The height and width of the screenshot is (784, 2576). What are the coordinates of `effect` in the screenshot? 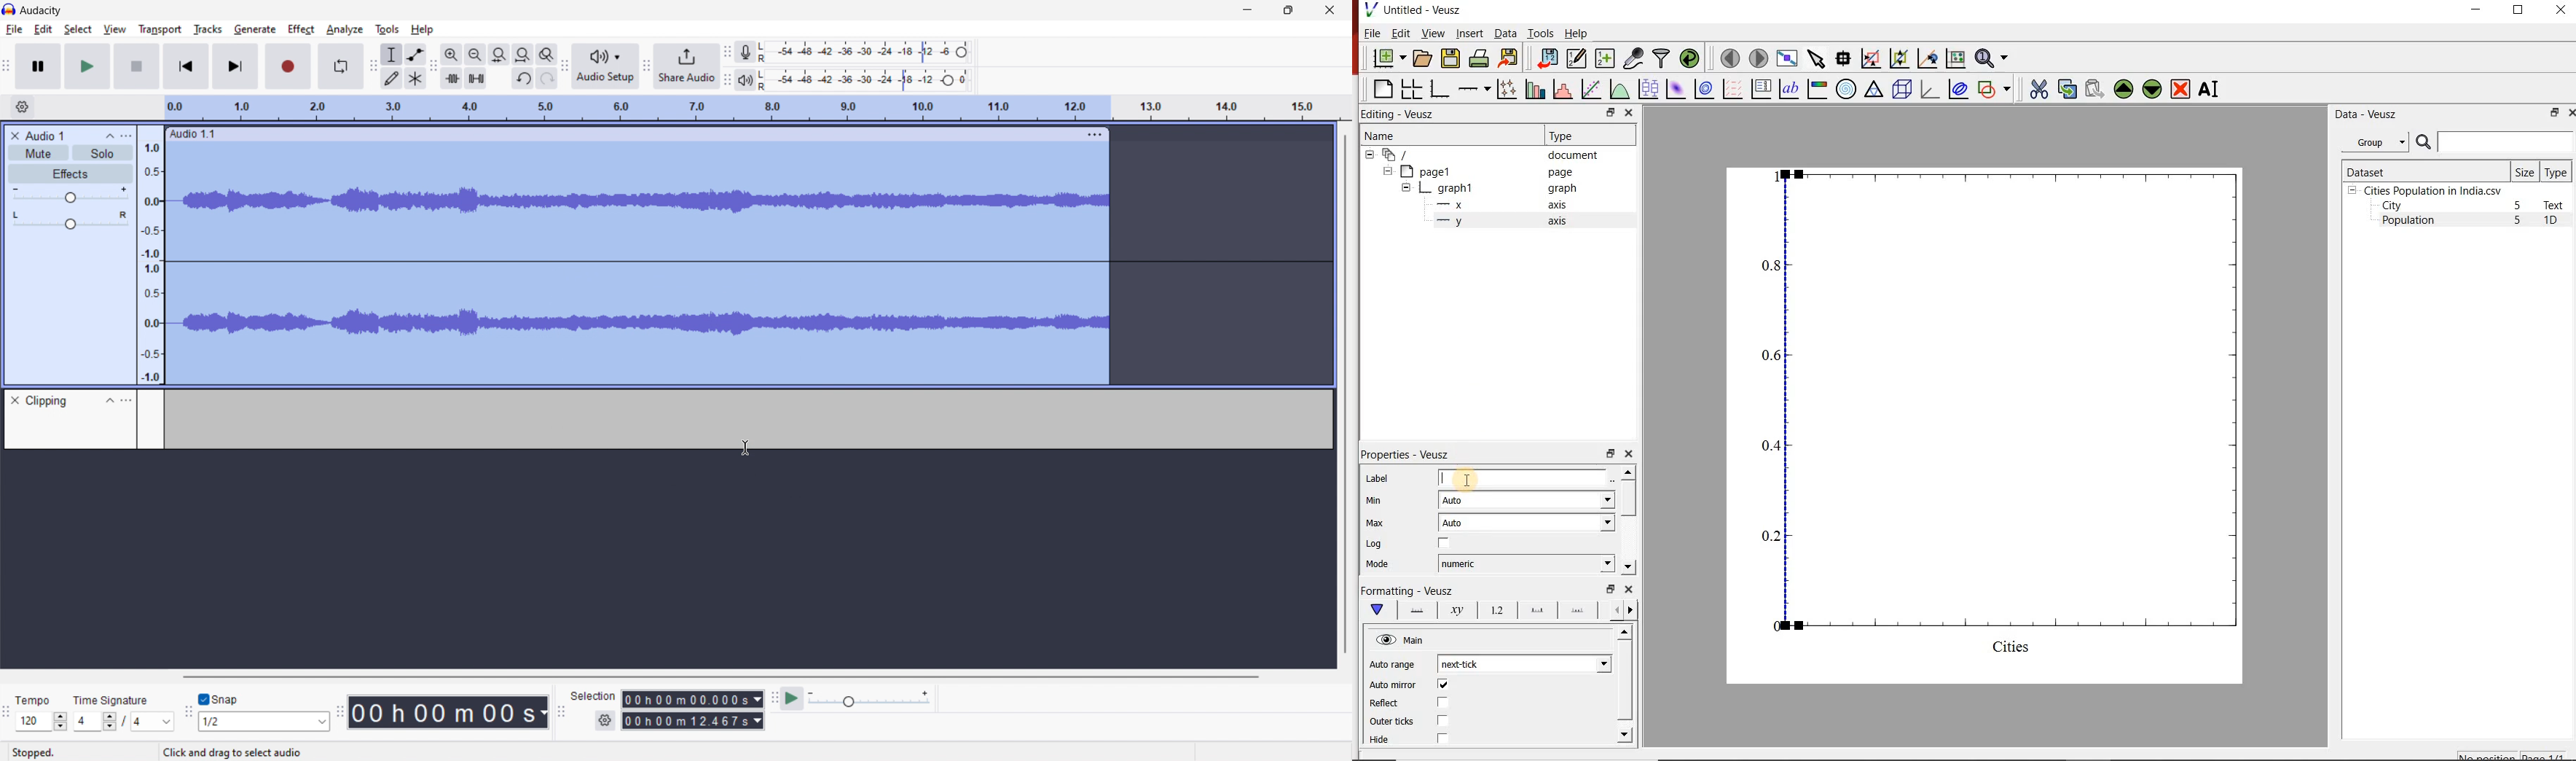 It's located at (301, 30).